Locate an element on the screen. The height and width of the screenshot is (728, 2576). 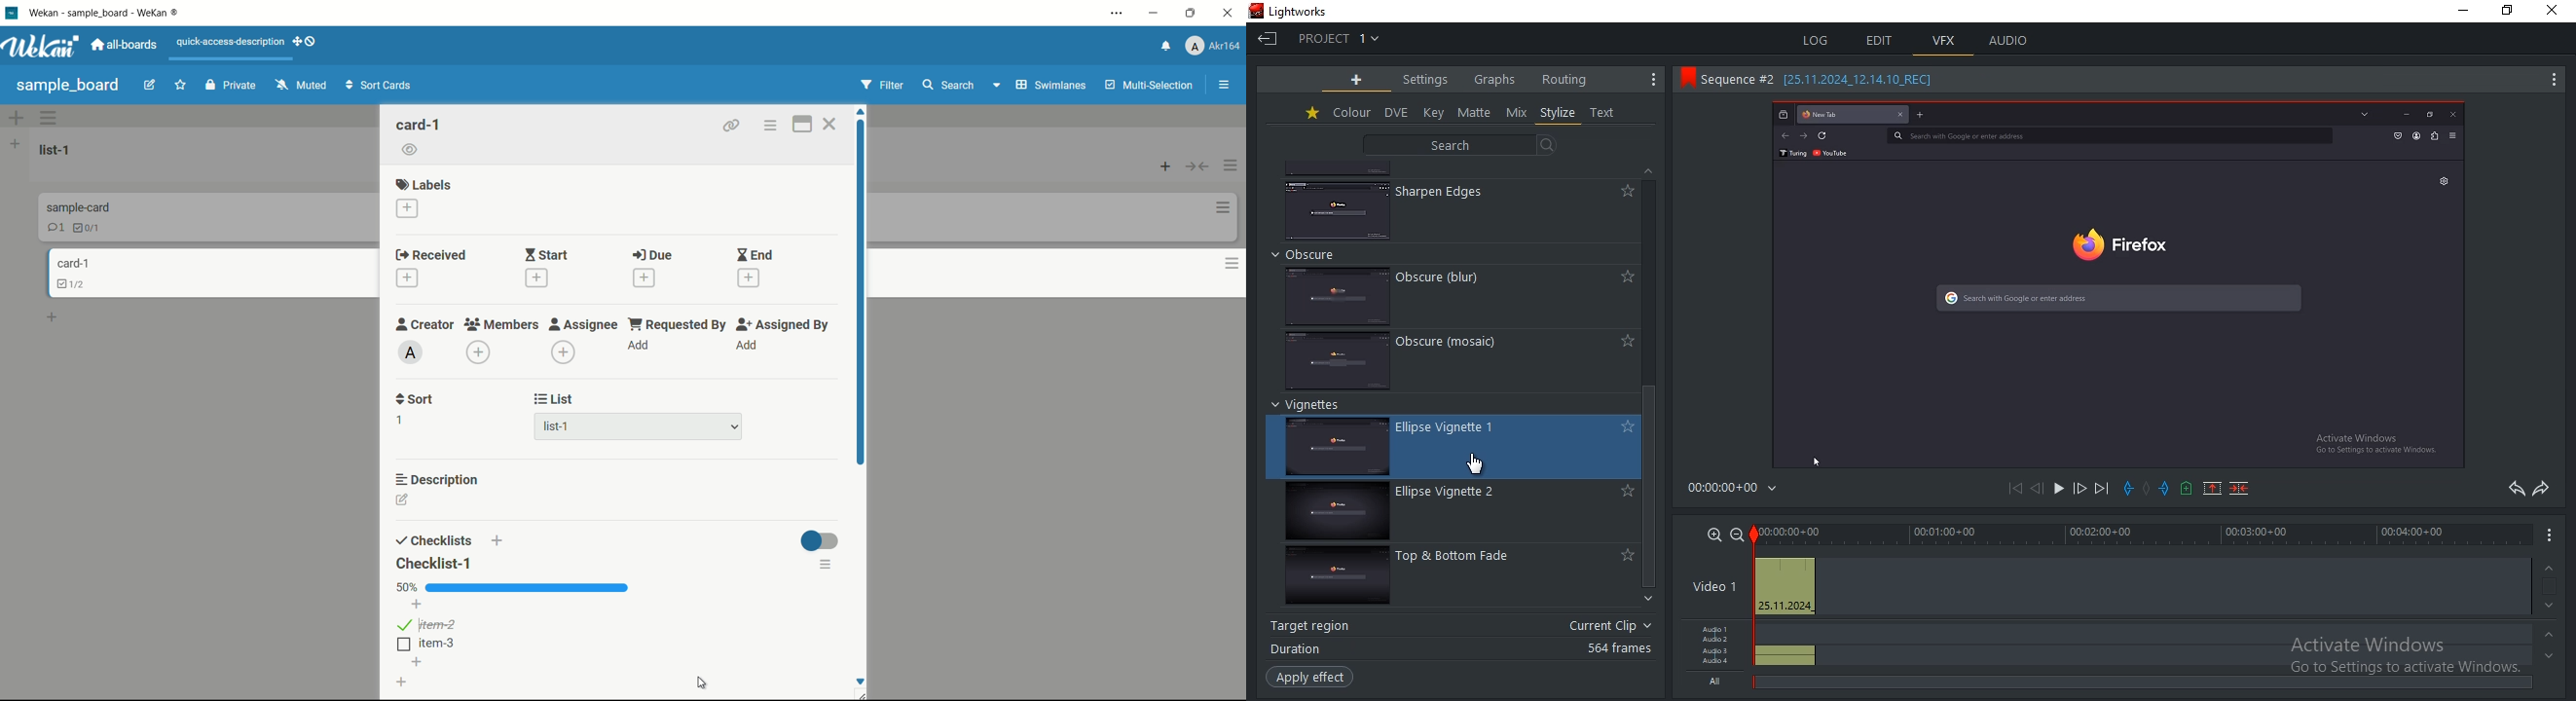
labels is located at coordinates (423, 184).